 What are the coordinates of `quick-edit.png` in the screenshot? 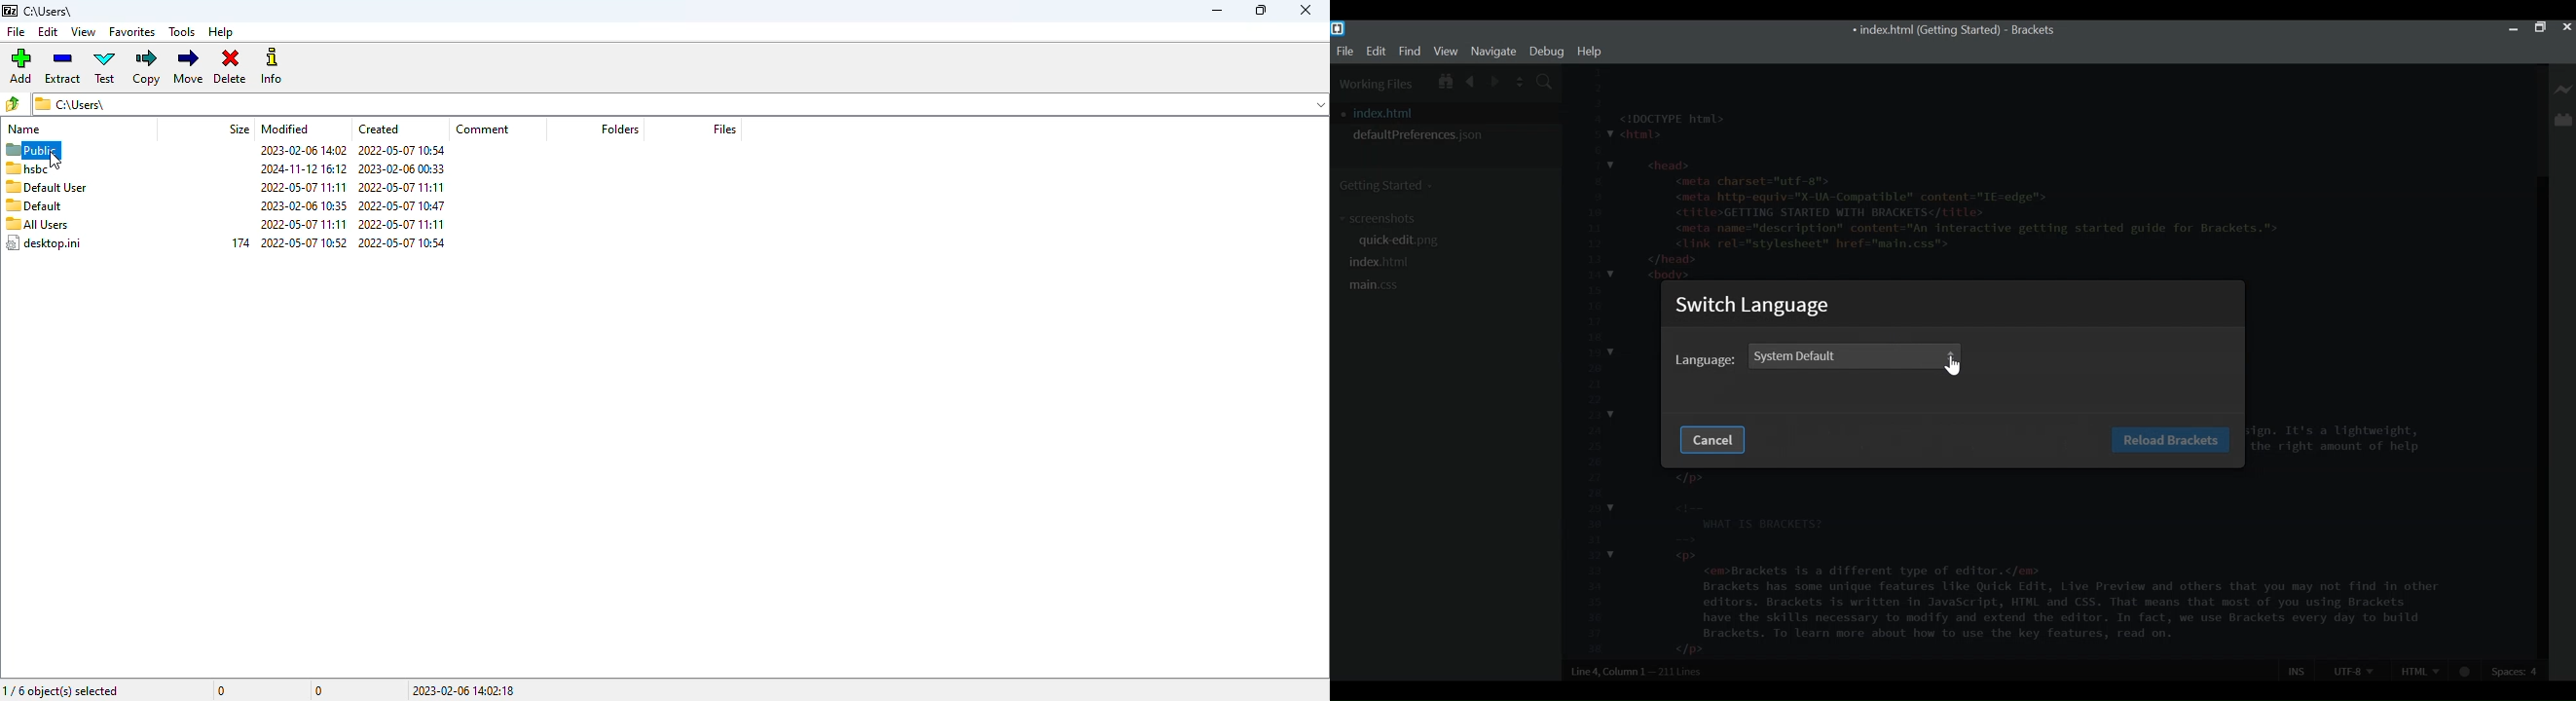 It's located at (1405, 242).